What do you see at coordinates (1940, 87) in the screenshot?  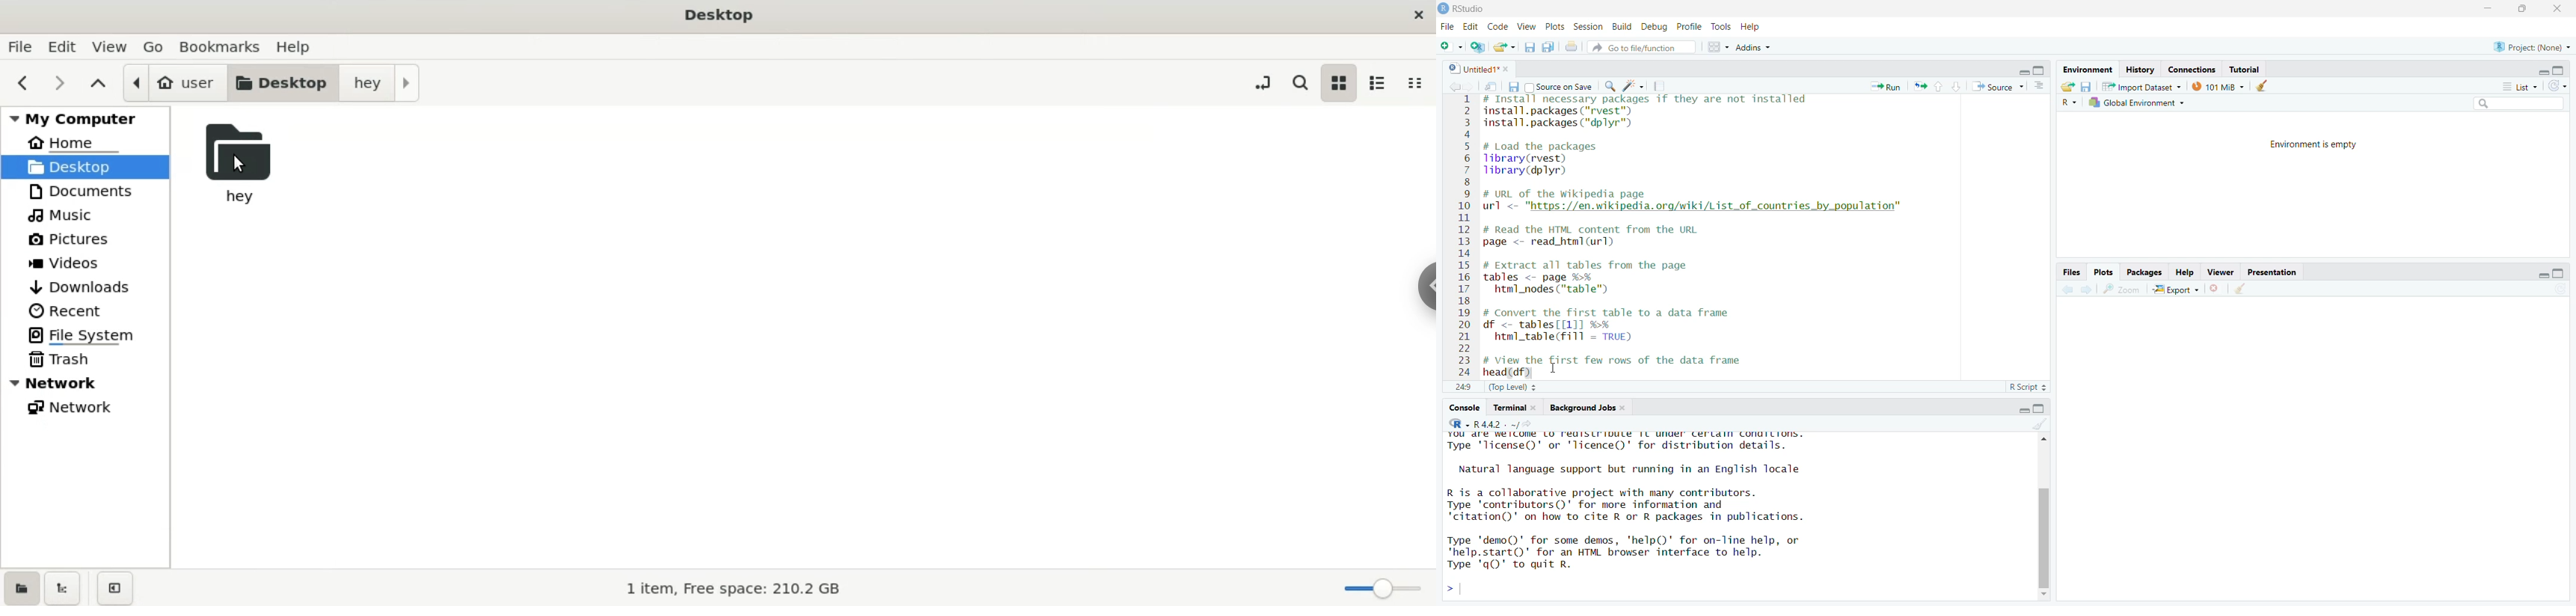 I see `up` at bounding box center [1940, 87].